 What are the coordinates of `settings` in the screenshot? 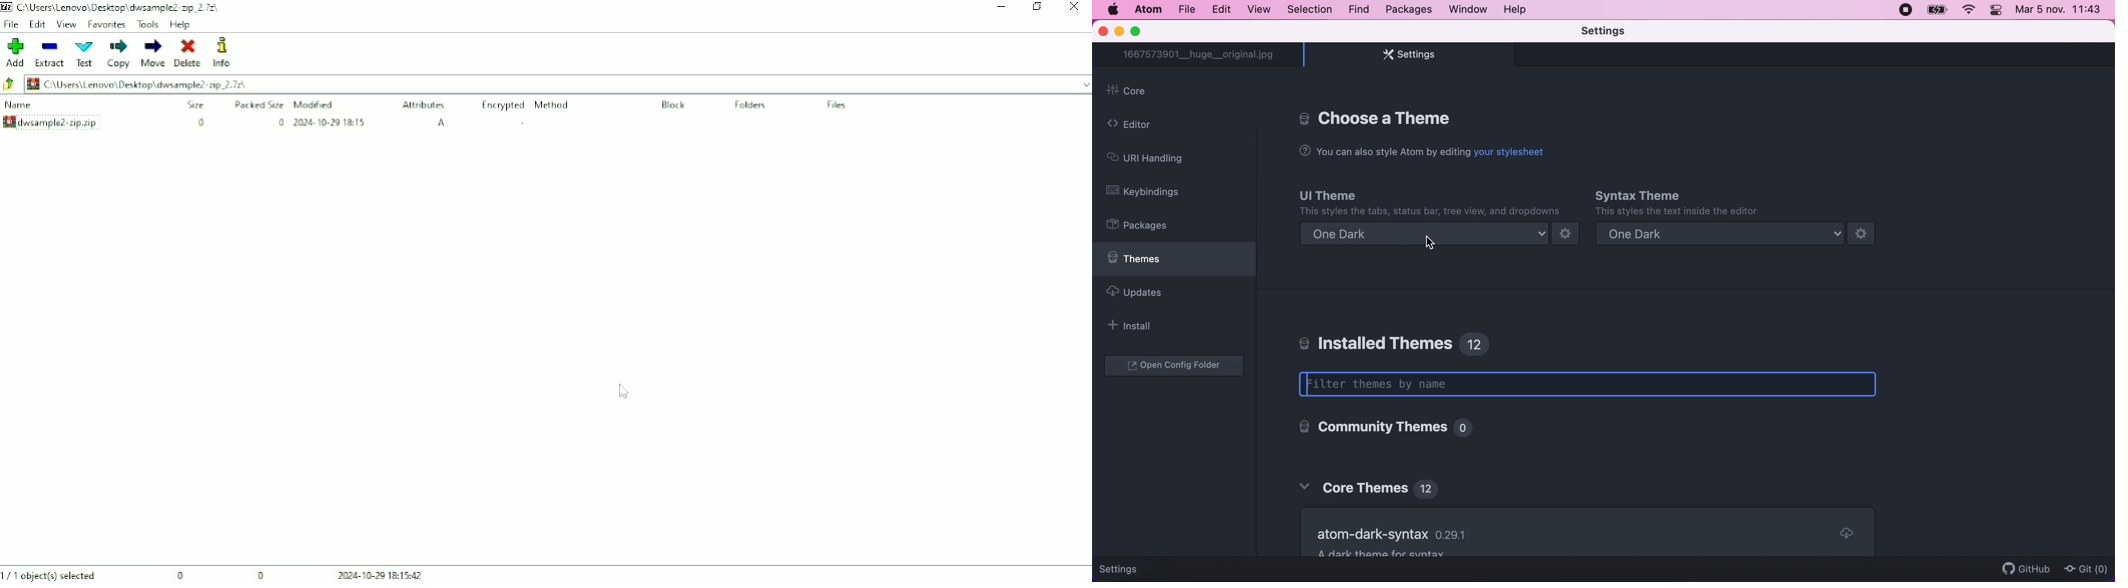 It's located at (1135, 567).